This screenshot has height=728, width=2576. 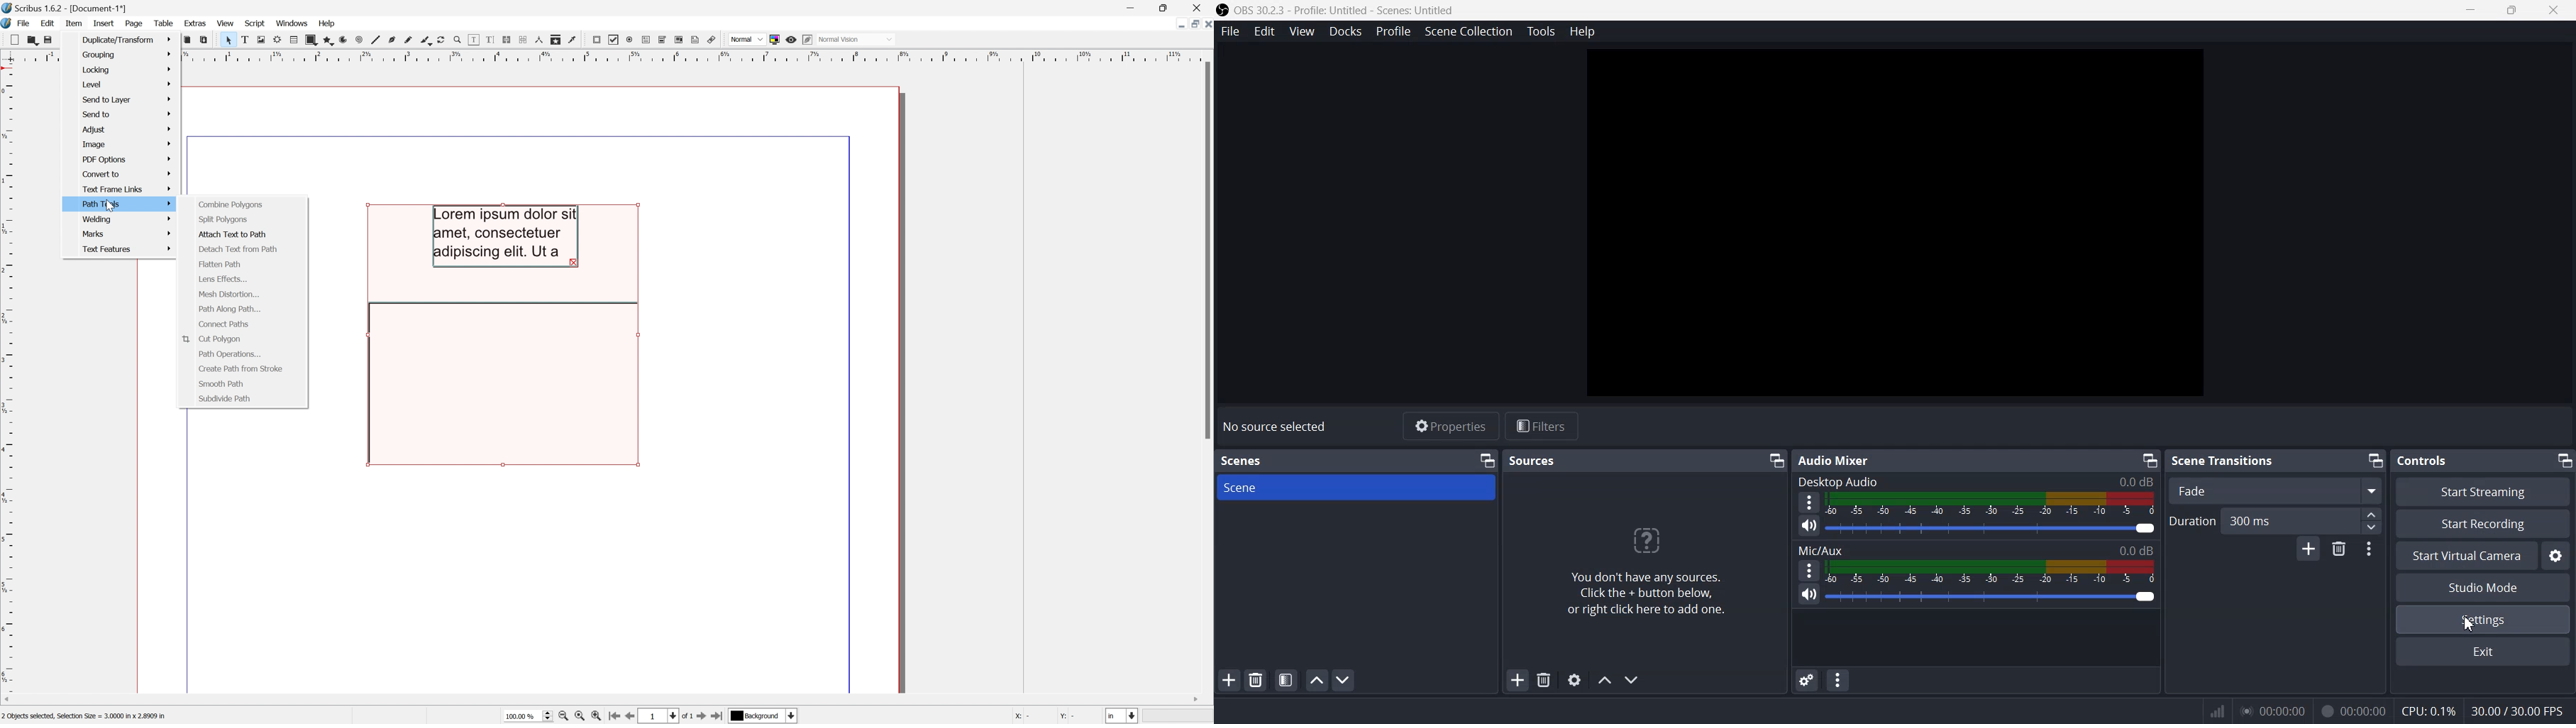 What do you see at coordinates (2426, 711) in the screenshot?
I see `CPU: 0.1%` at bounding box center [2426, 711].